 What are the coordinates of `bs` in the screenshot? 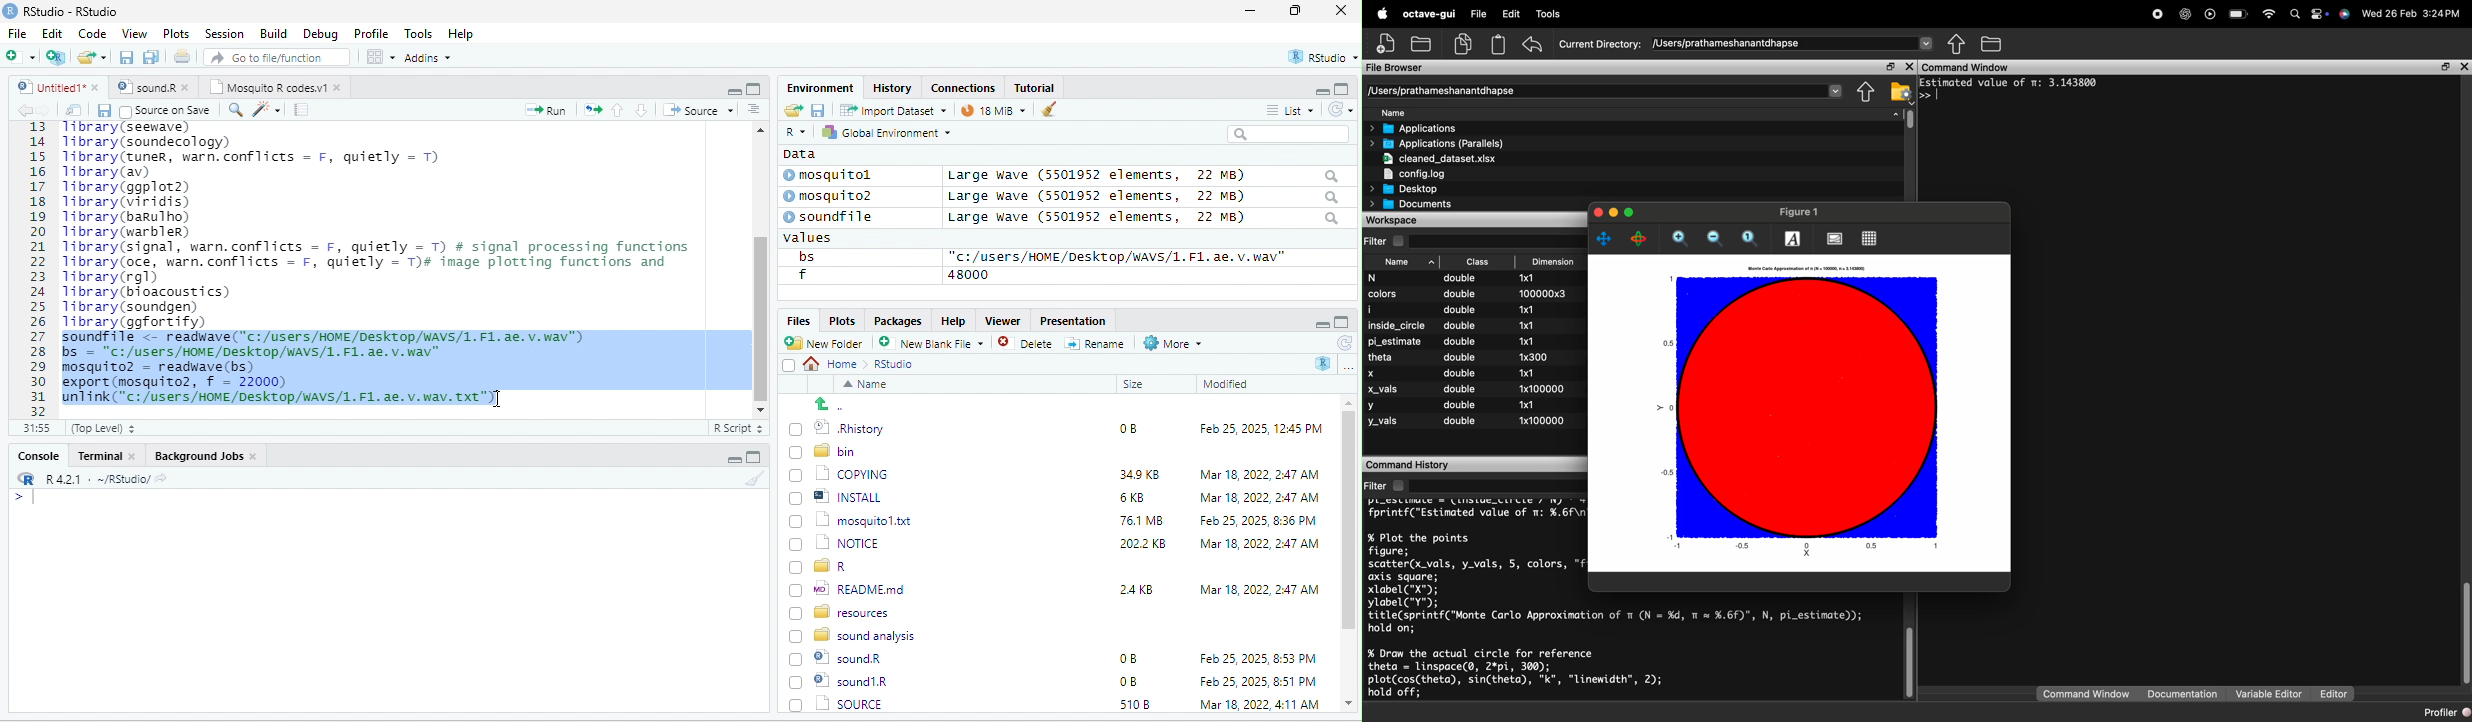 It's located at (803, 256).